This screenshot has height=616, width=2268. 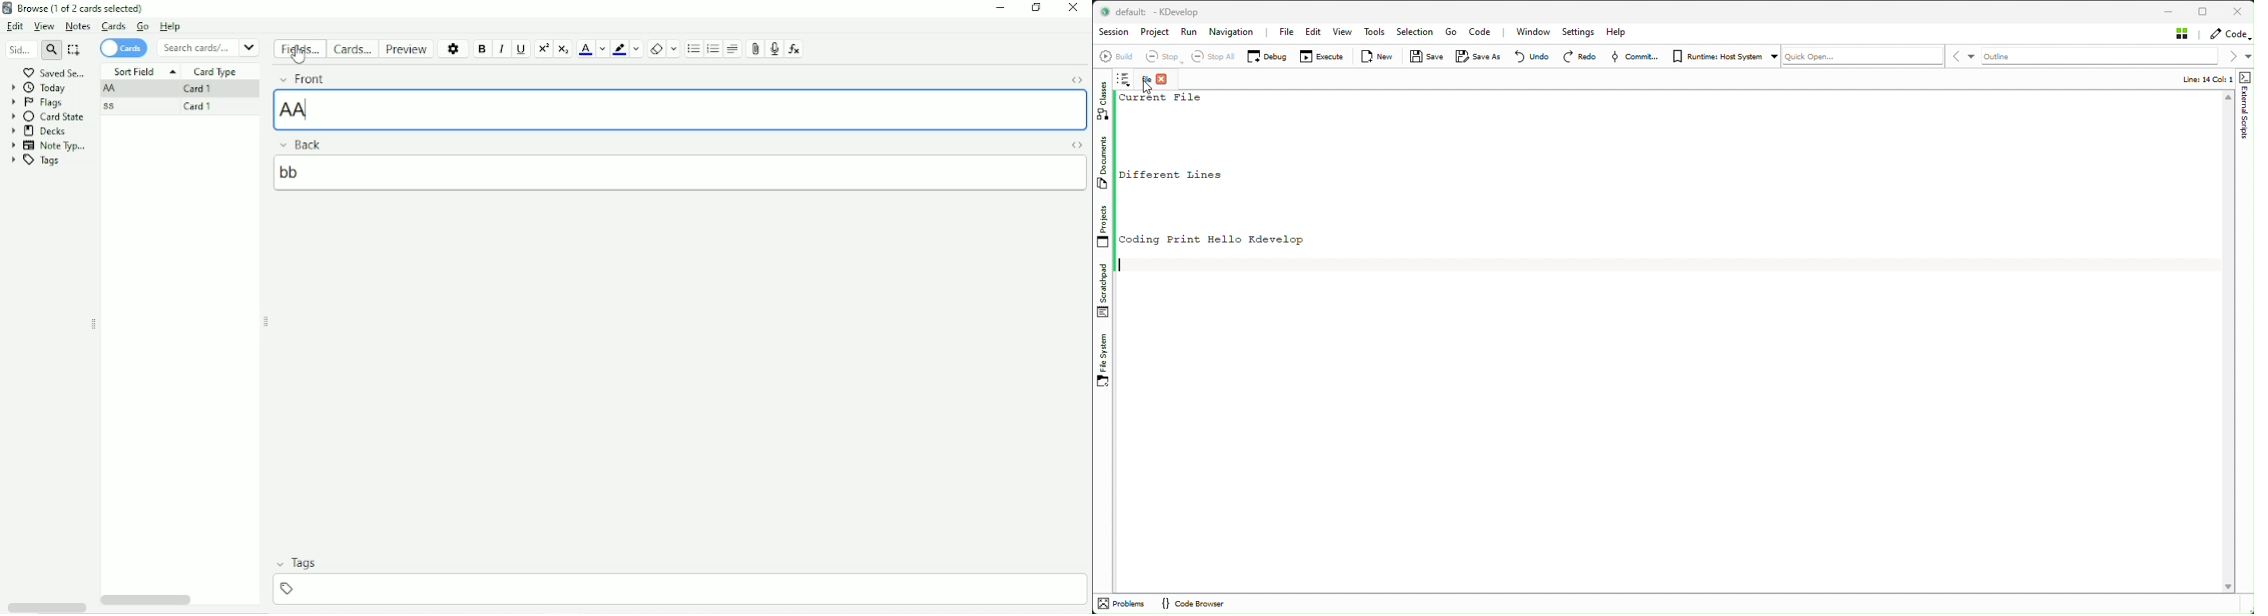 What do you see at coordinates (113, 27) in the screenshot?
I see `Cards` at bounding box center [113, 27].